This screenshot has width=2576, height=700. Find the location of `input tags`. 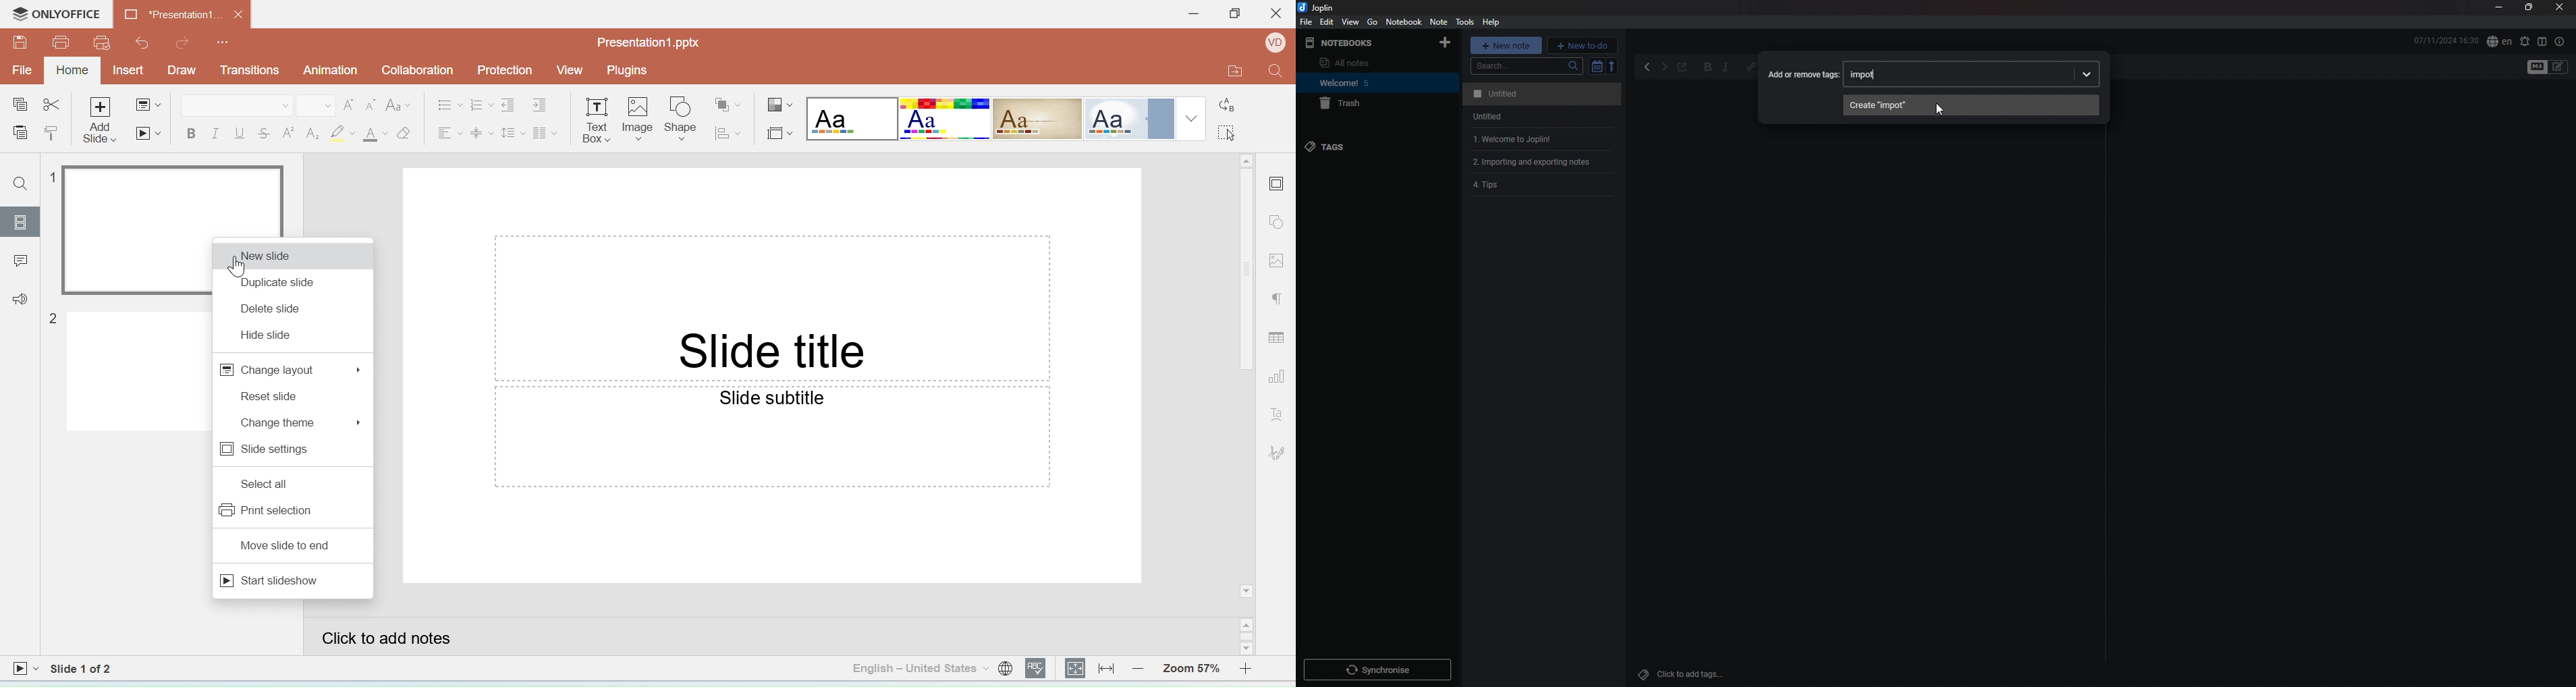

input tags is located at coordinates (1996, 73).